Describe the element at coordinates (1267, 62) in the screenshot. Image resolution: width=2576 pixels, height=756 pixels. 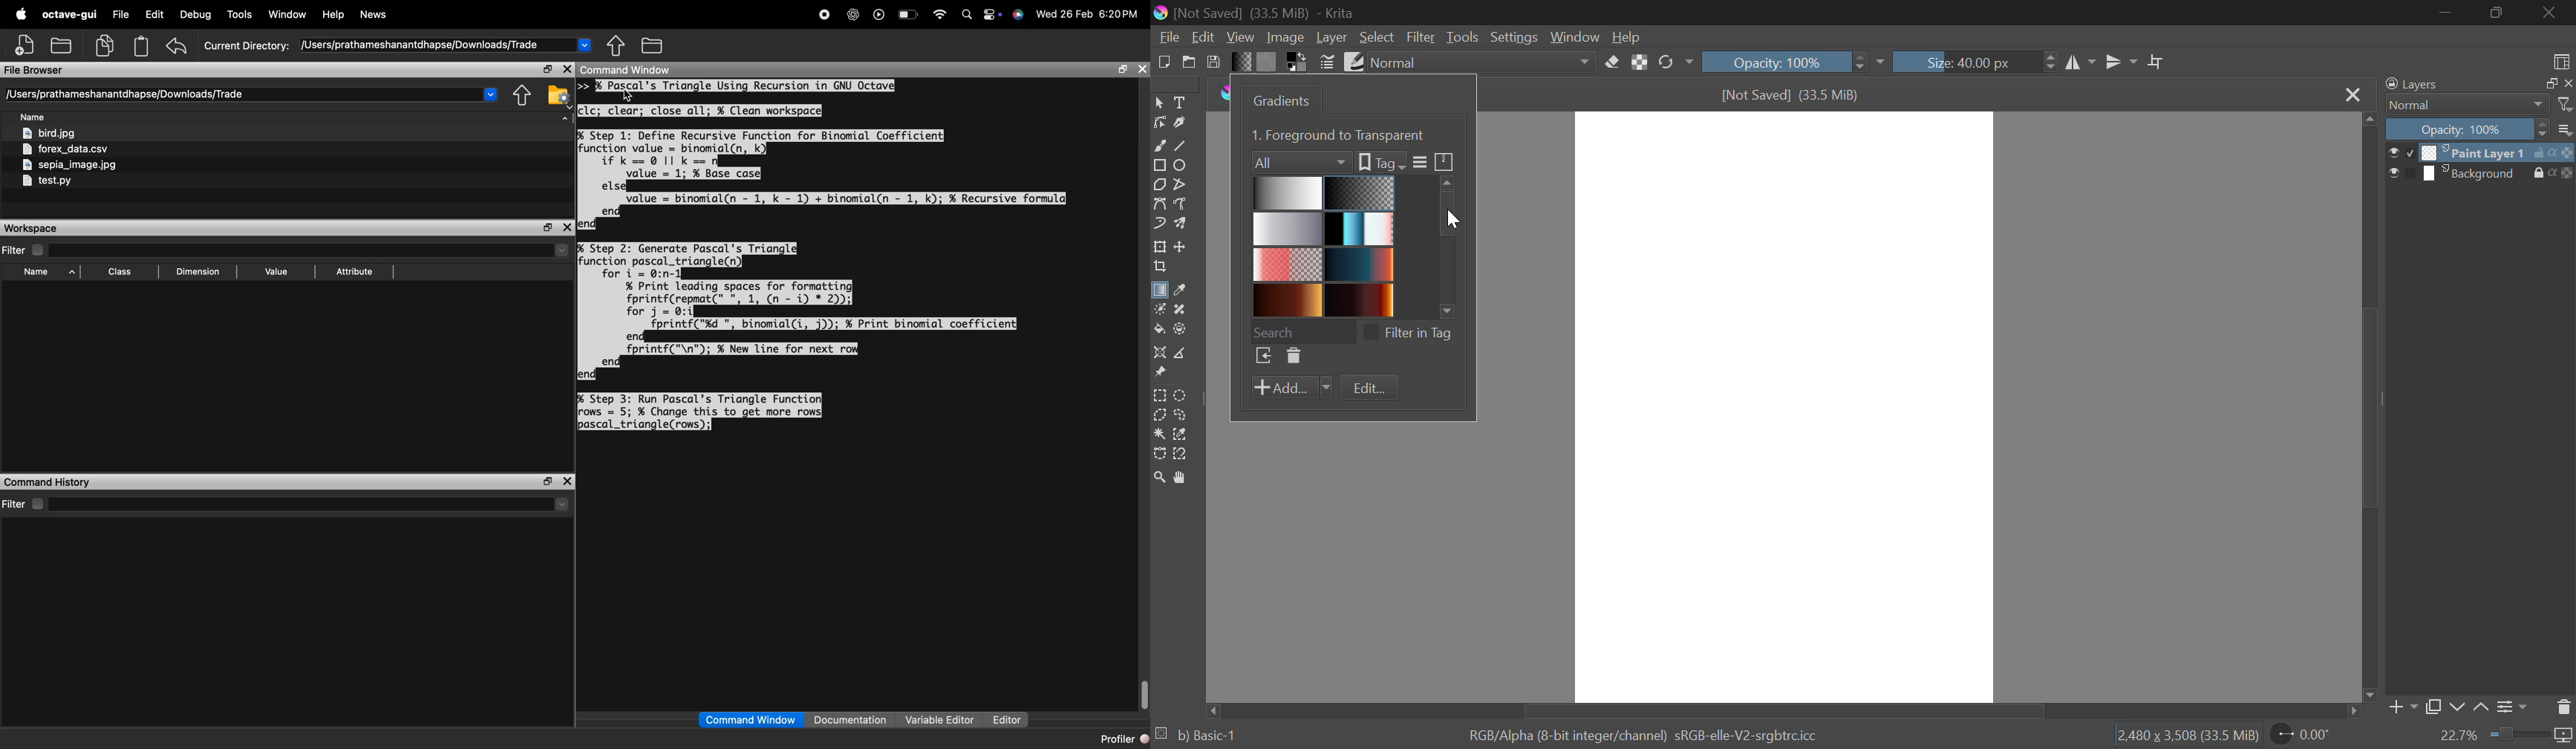
I see `Pattern` at that location.